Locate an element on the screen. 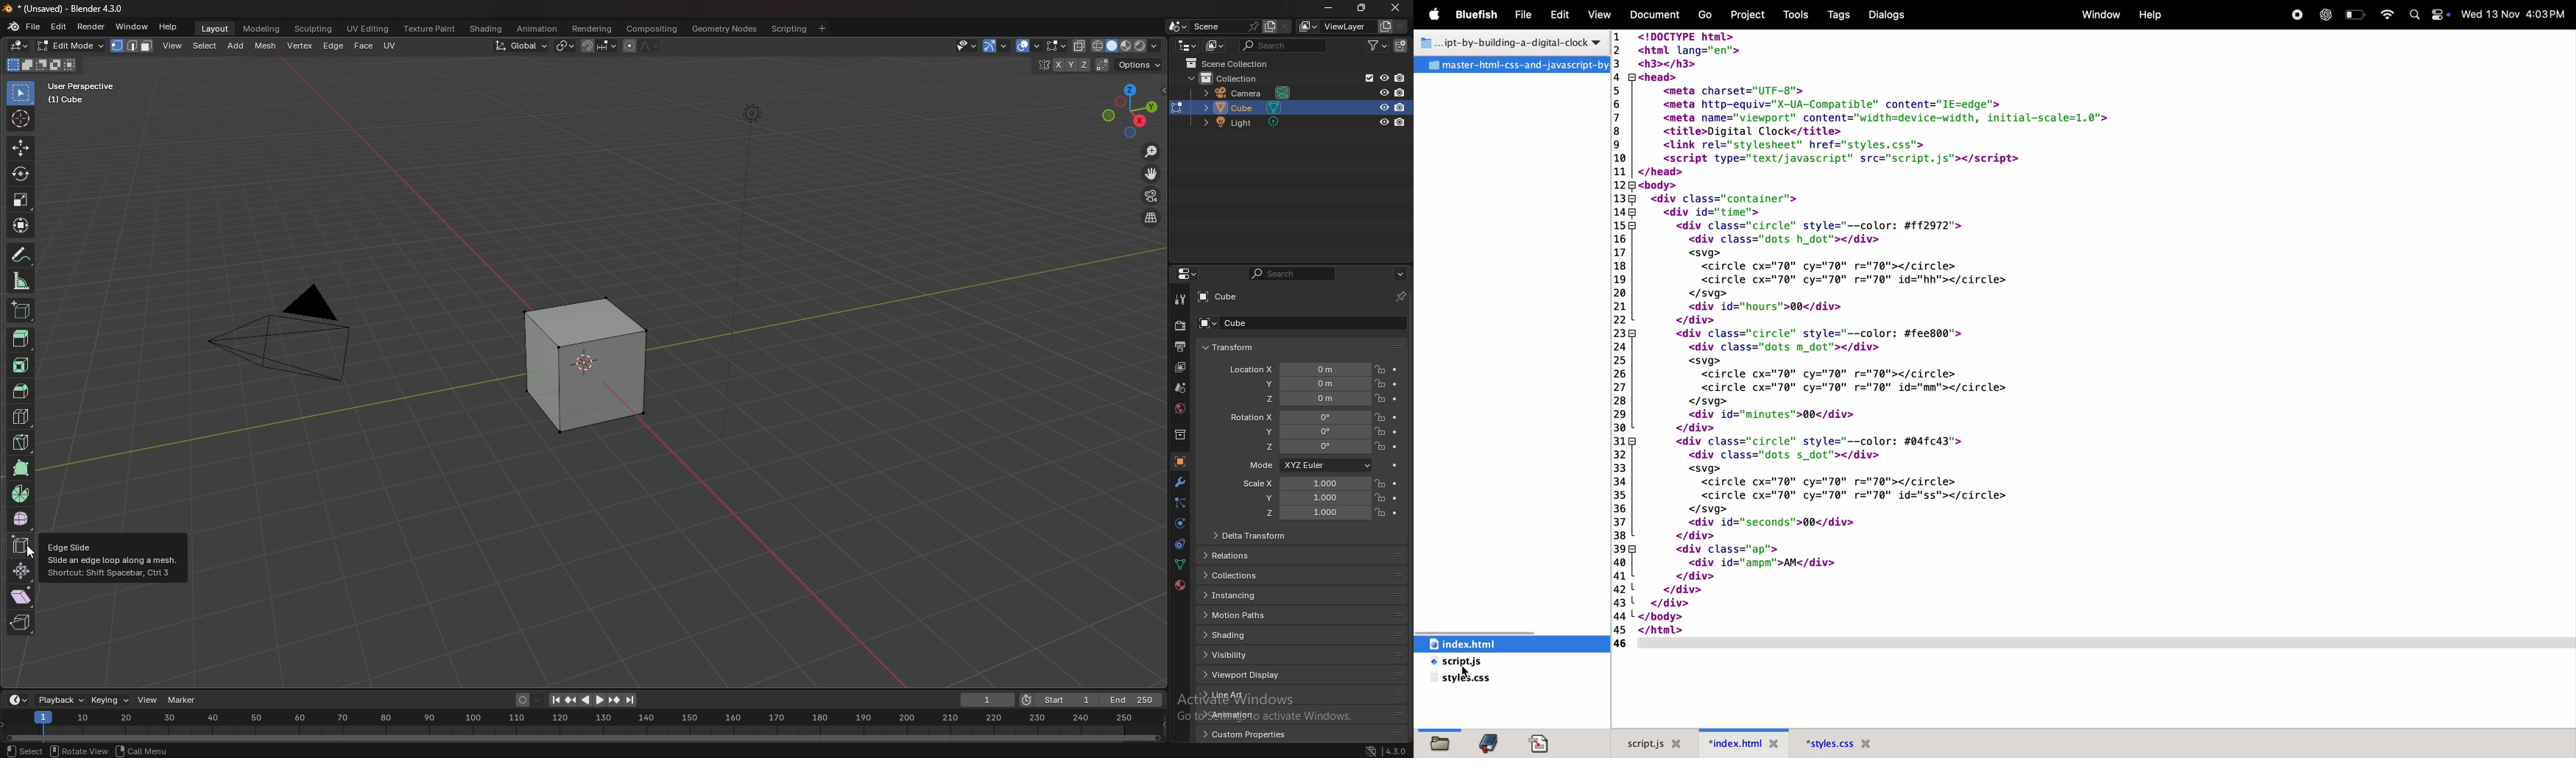 The width and height of the screenshot is (2576, 784). record is located at coordinates (2295, 15).